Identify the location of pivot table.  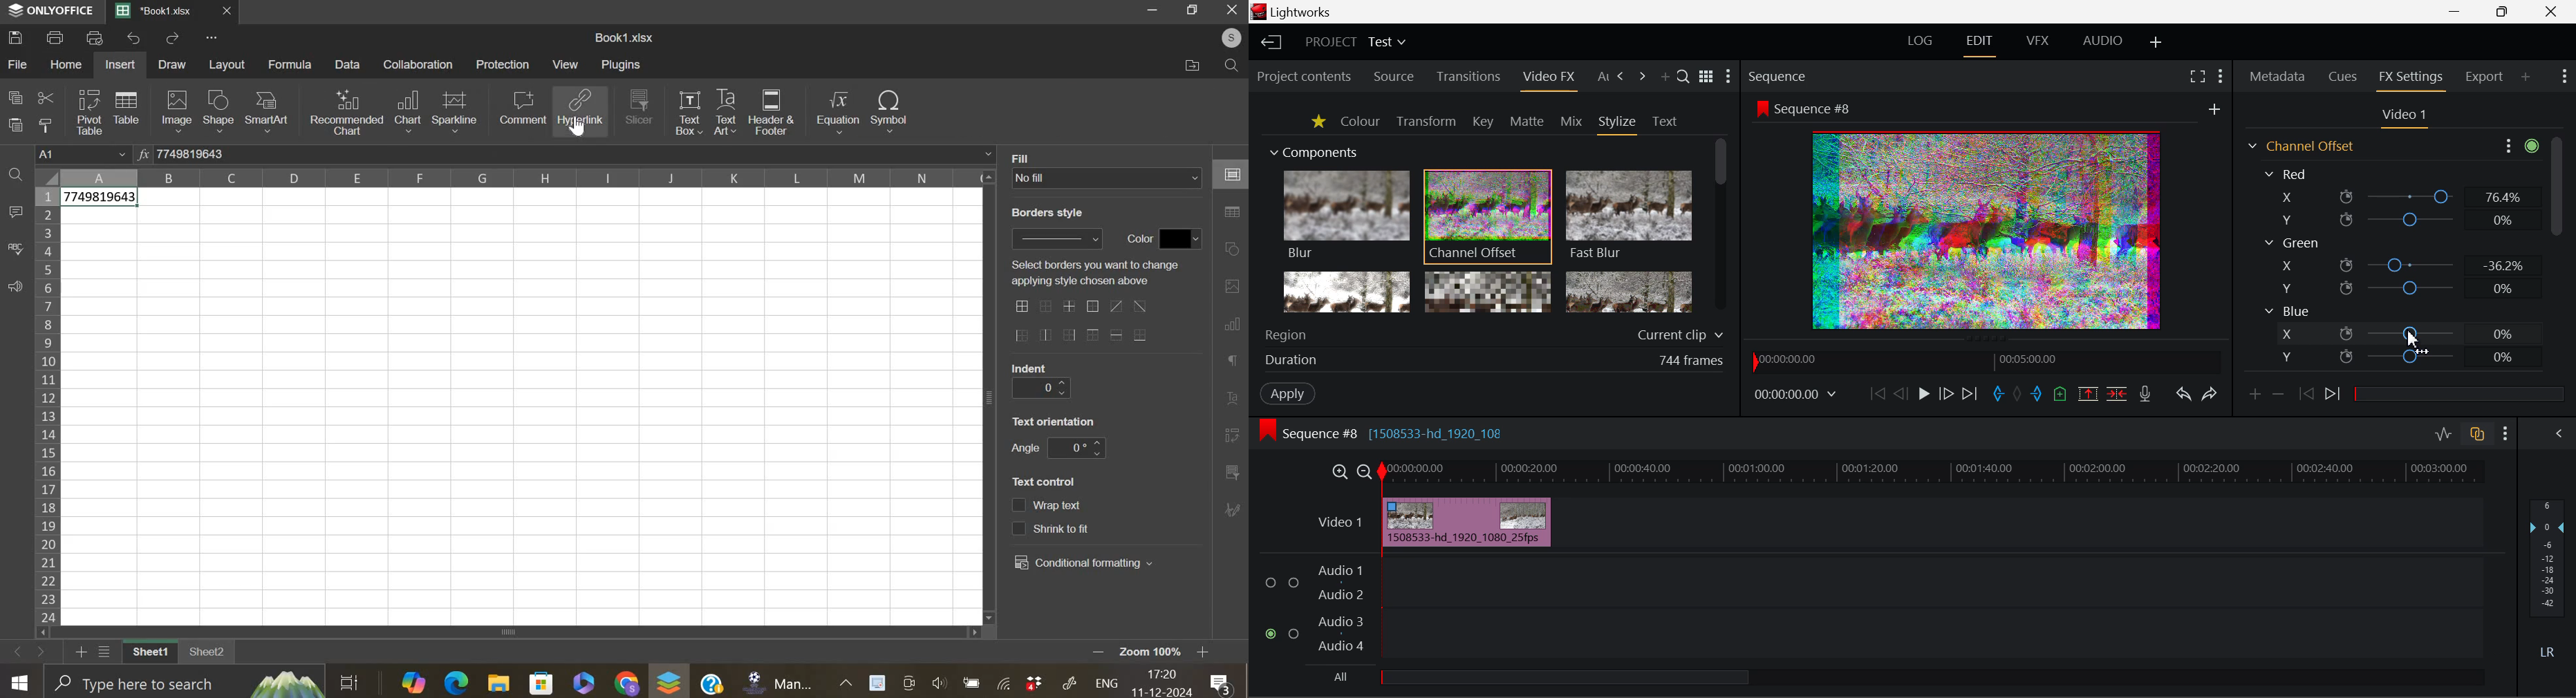
(90, 112).